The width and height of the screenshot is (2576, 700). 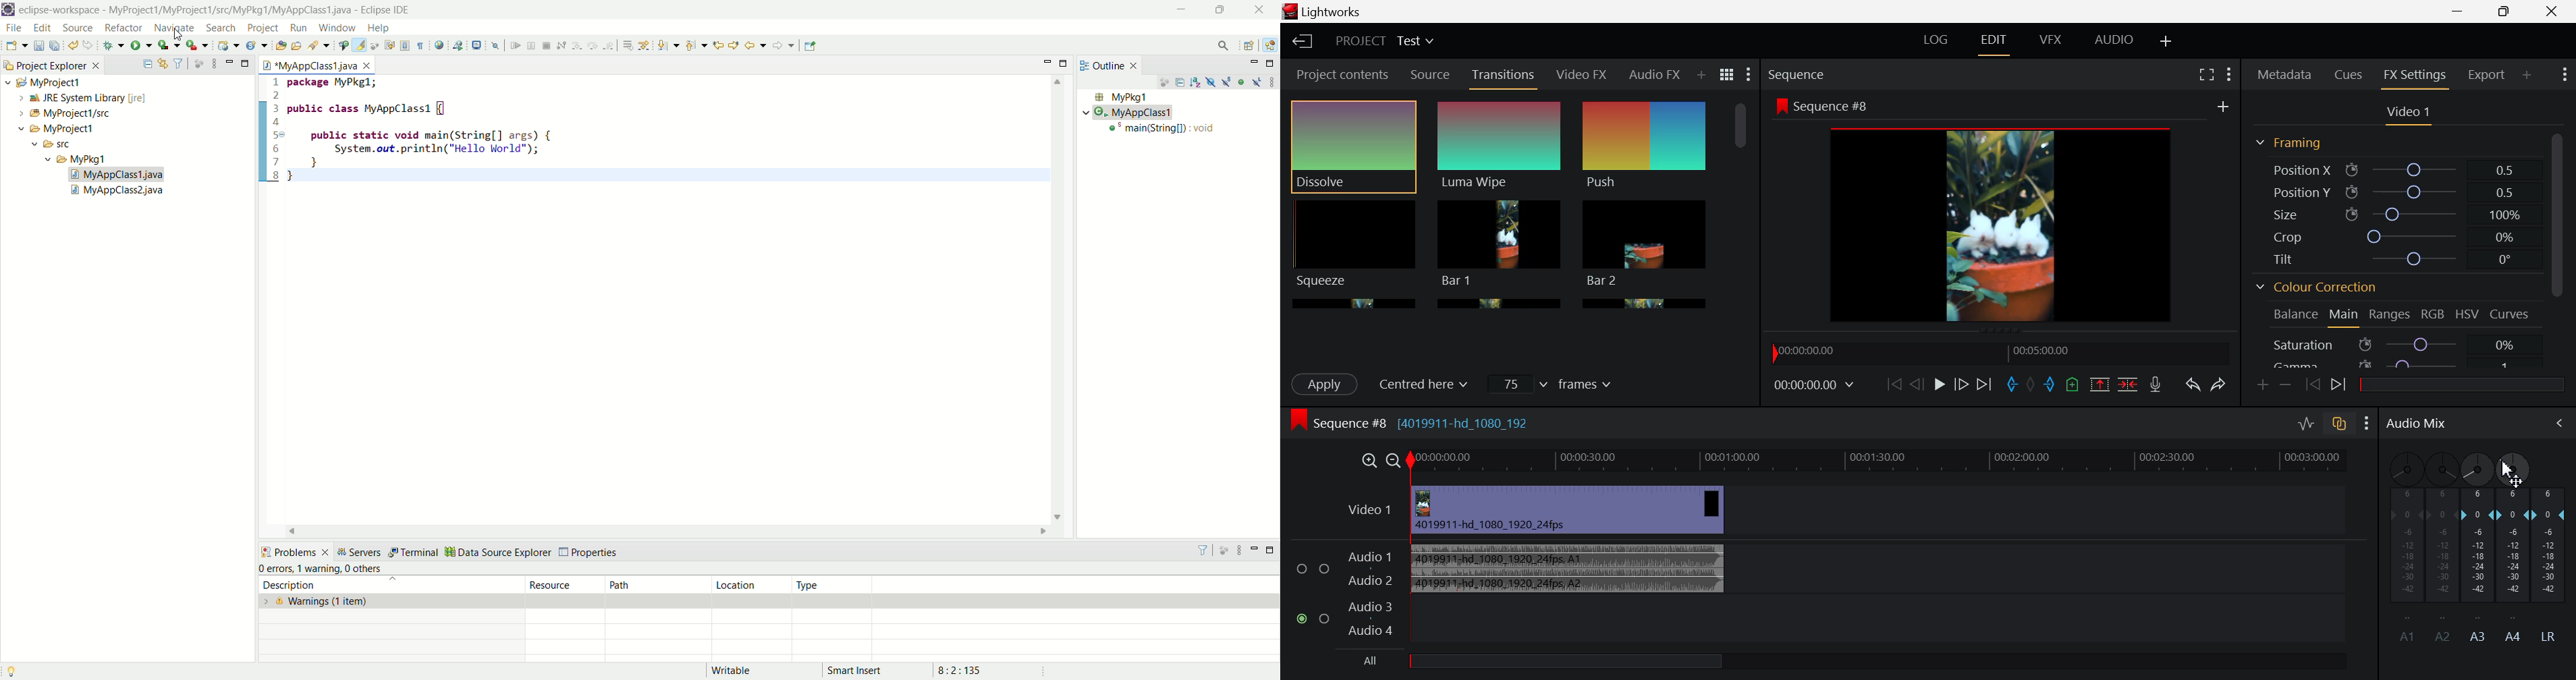 I want to click on minimize, so click(x=1254, y=553).